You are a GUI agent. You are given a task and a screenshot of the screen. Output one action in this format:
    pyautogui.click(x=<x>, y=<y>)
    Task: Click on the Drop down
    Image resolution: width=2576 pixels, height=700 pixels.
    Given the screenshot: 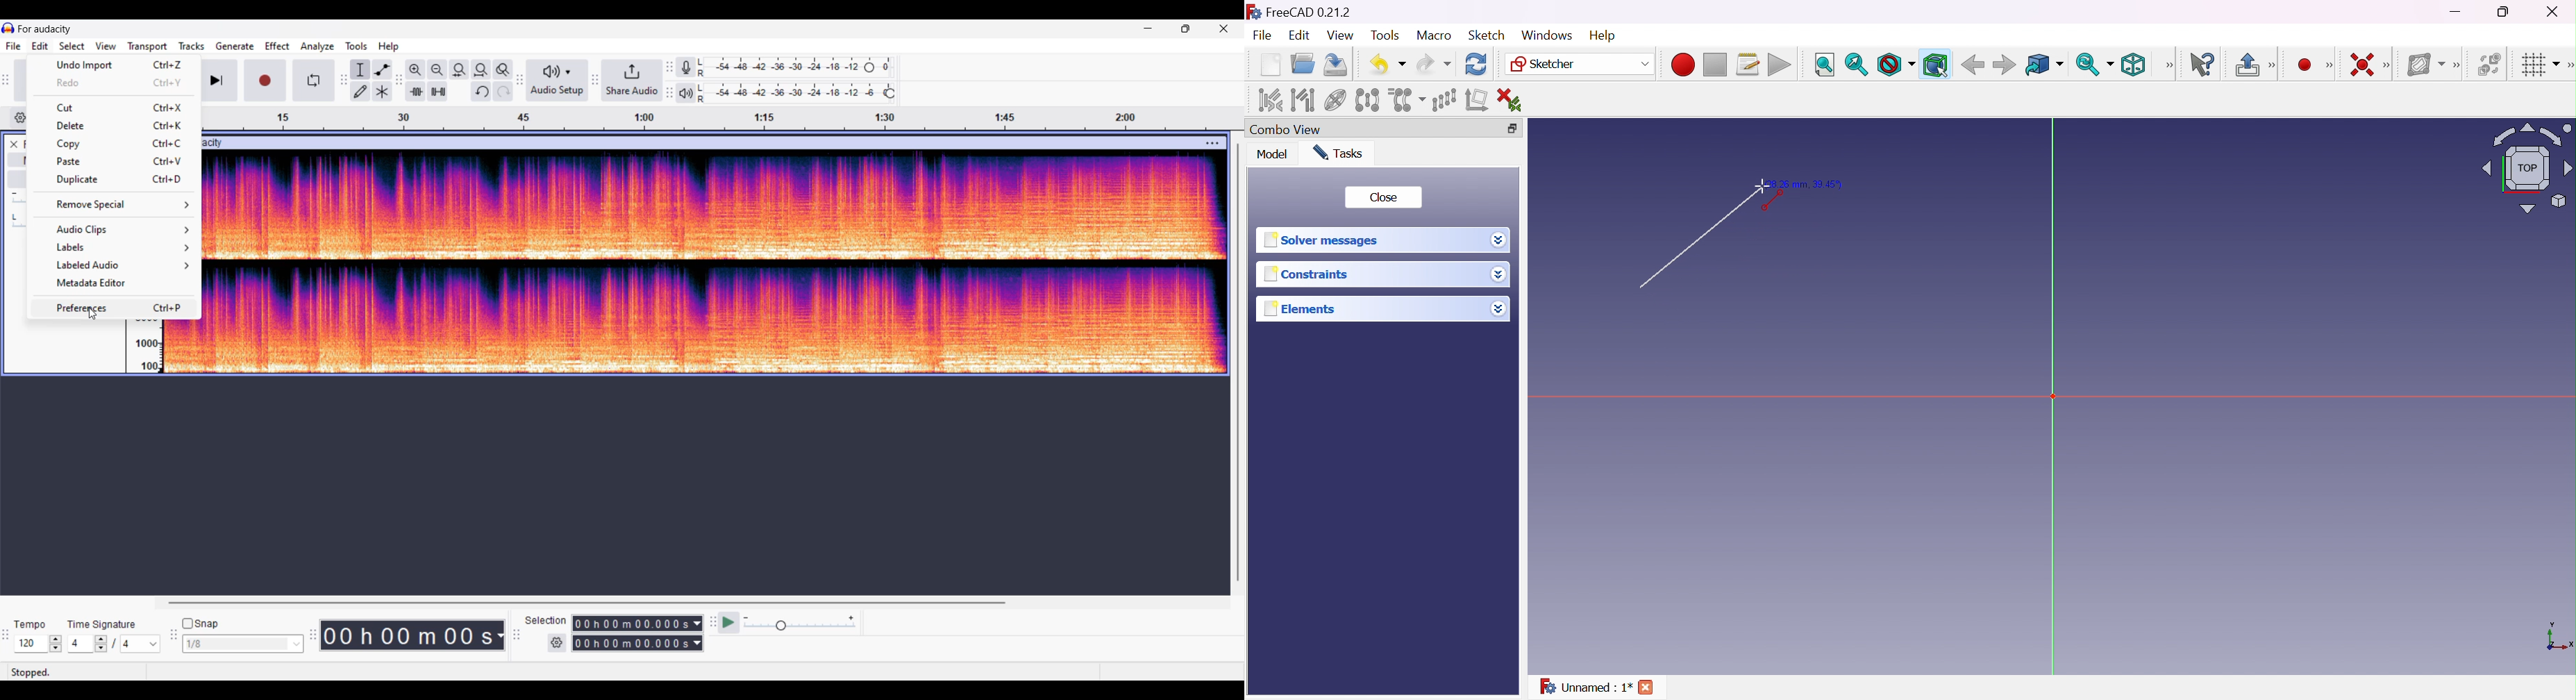 What is the action you would take?
    pyautogui.click(x=1499, y=240)
    